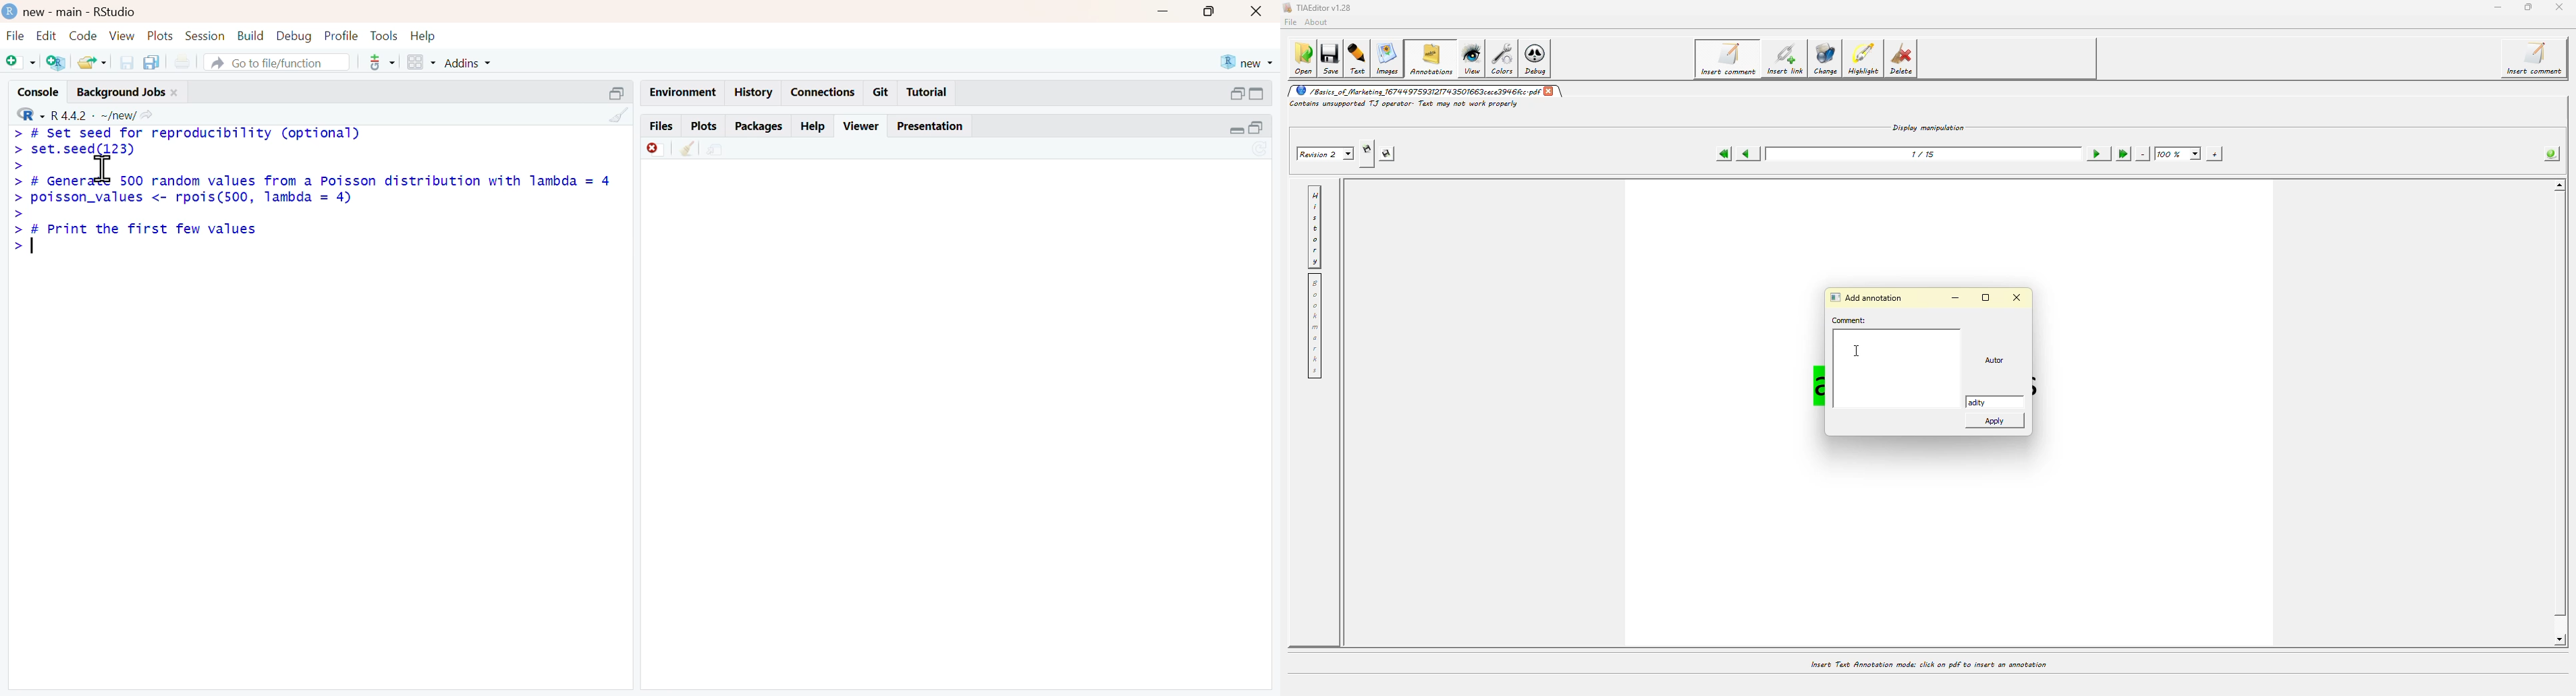 The width and height of the screenshot is (2576, 700). Describe the element at coordinates (1366, 154) in the screenshot. I see `creates new revision` at that location.